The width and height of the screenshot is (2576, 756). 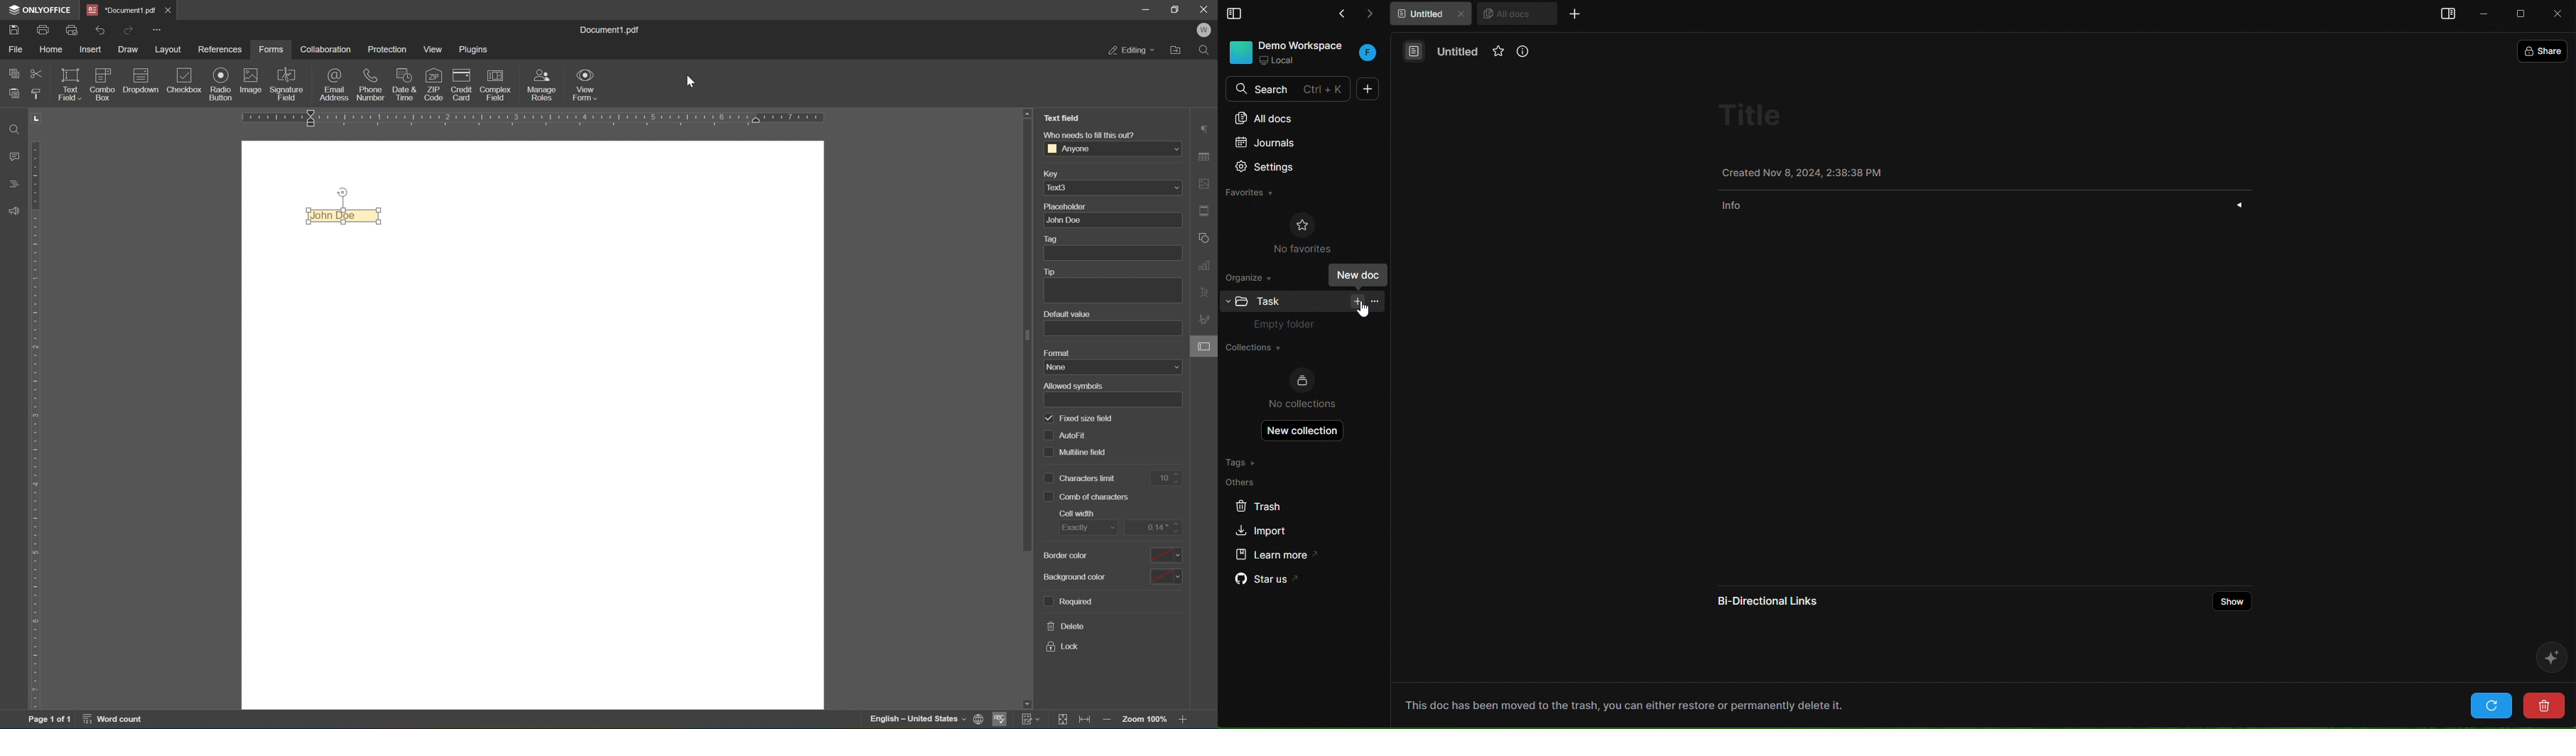 What do you see at coordinates (1988, 204) in the screenshot?
I see `info` at bounding box center [1988, 204].